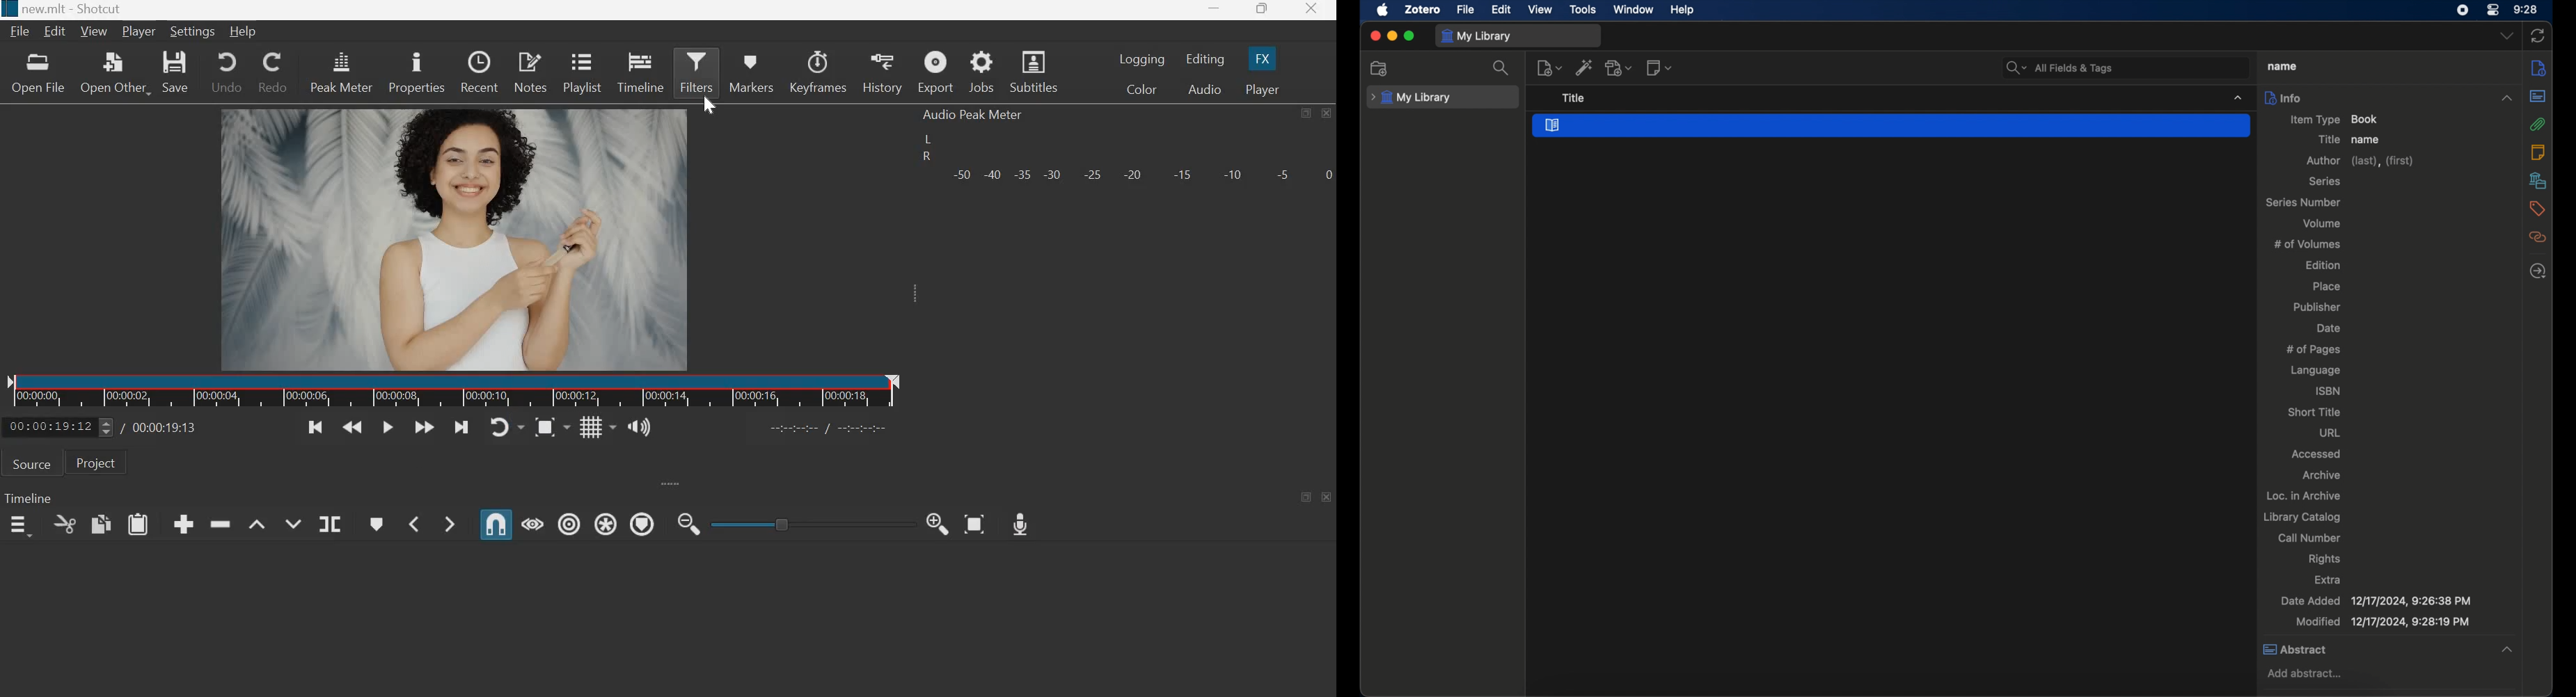 This screenshot has width=2576, height=700. I want to click on Split at playhead, so click(329, 524).